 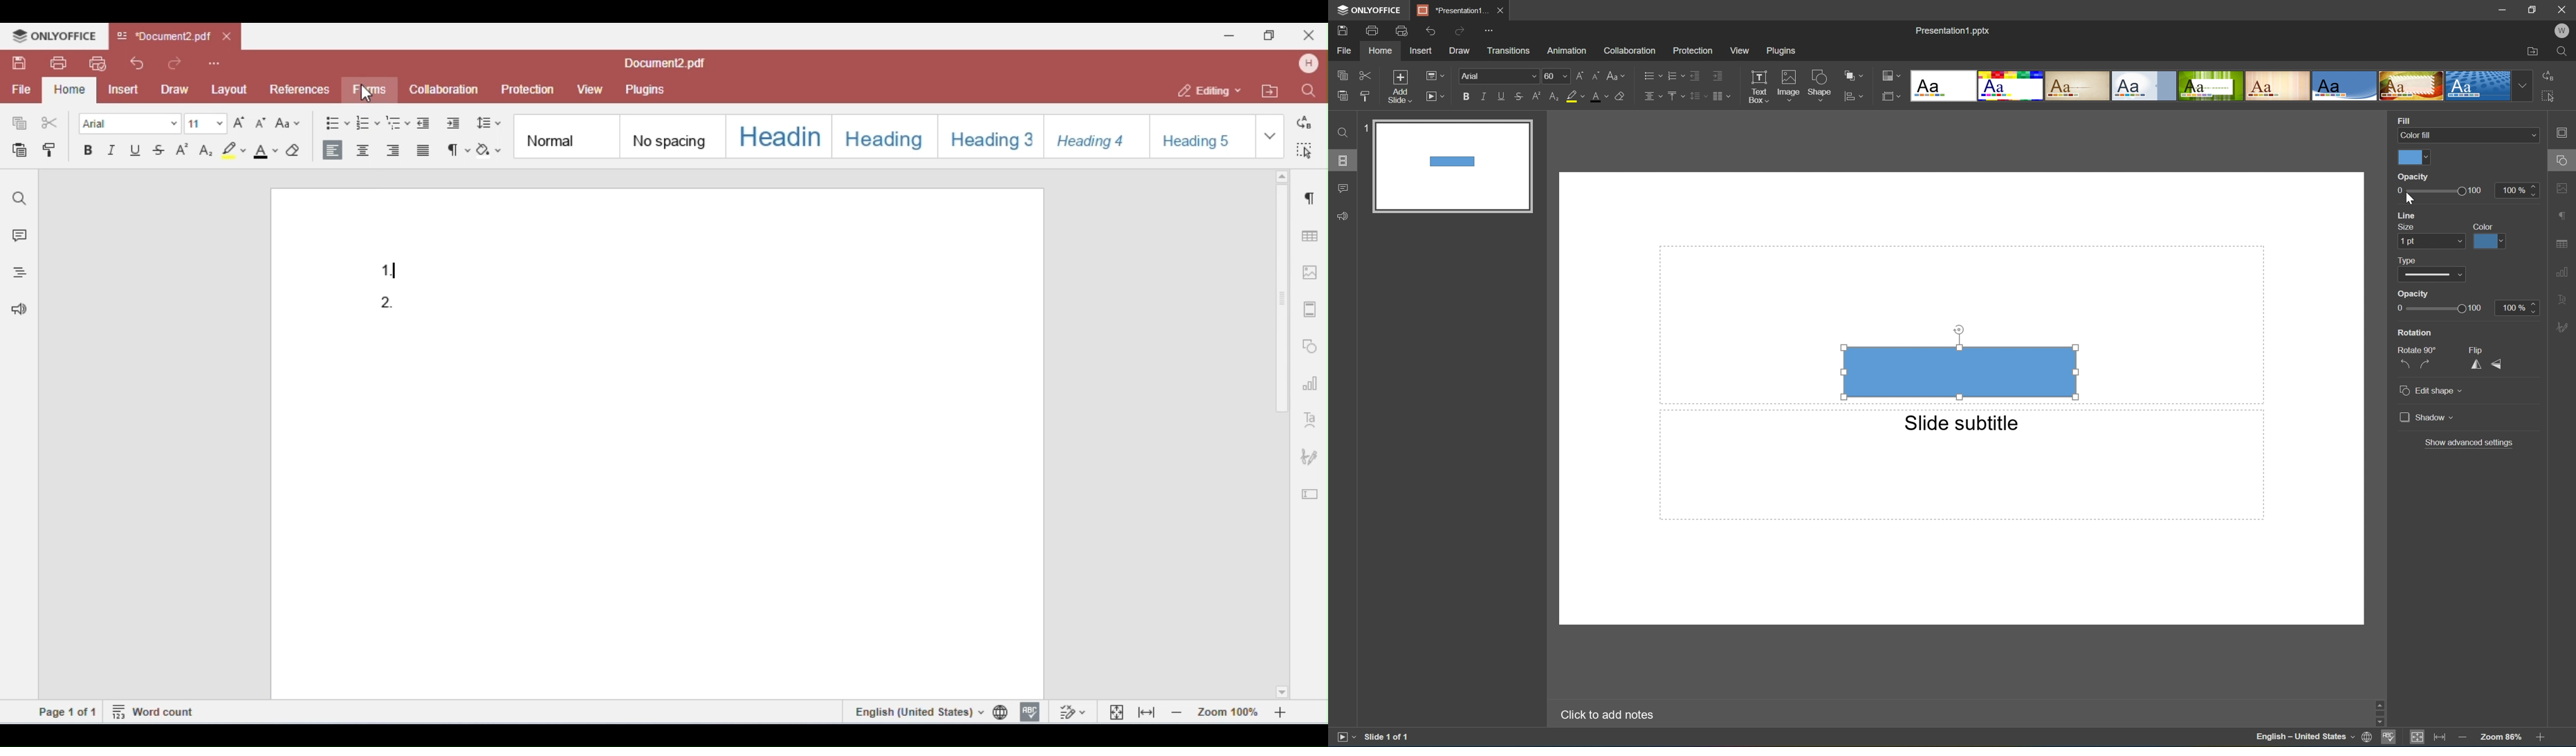 What do you see at coordinates (1436, 75) in the screenshot?
I see `Change slide layout` at bounding box center [1436, 75].